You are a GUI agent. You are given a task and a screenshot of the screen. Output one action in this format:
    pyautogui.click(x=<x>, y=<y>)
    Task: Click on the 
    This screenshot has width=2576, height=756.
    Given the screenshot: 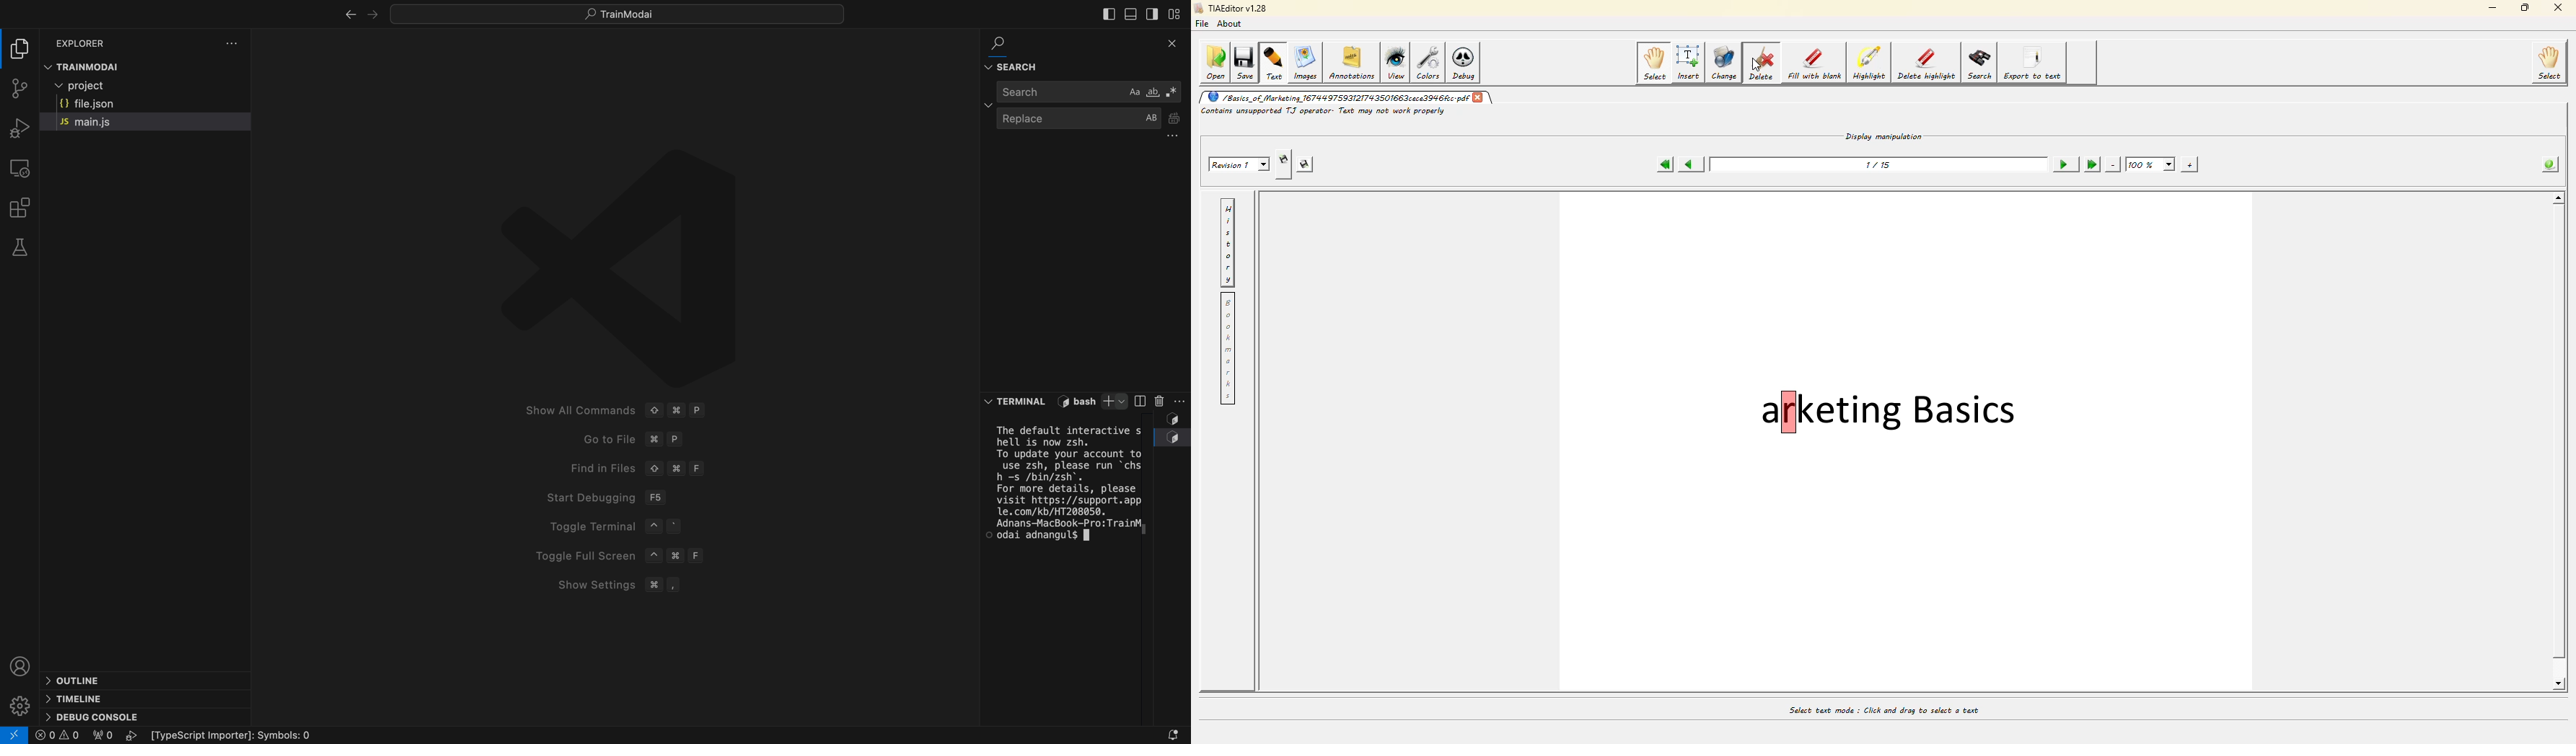 What is the action you would take?
    pyautogui.click(x=1172, y=439)
    